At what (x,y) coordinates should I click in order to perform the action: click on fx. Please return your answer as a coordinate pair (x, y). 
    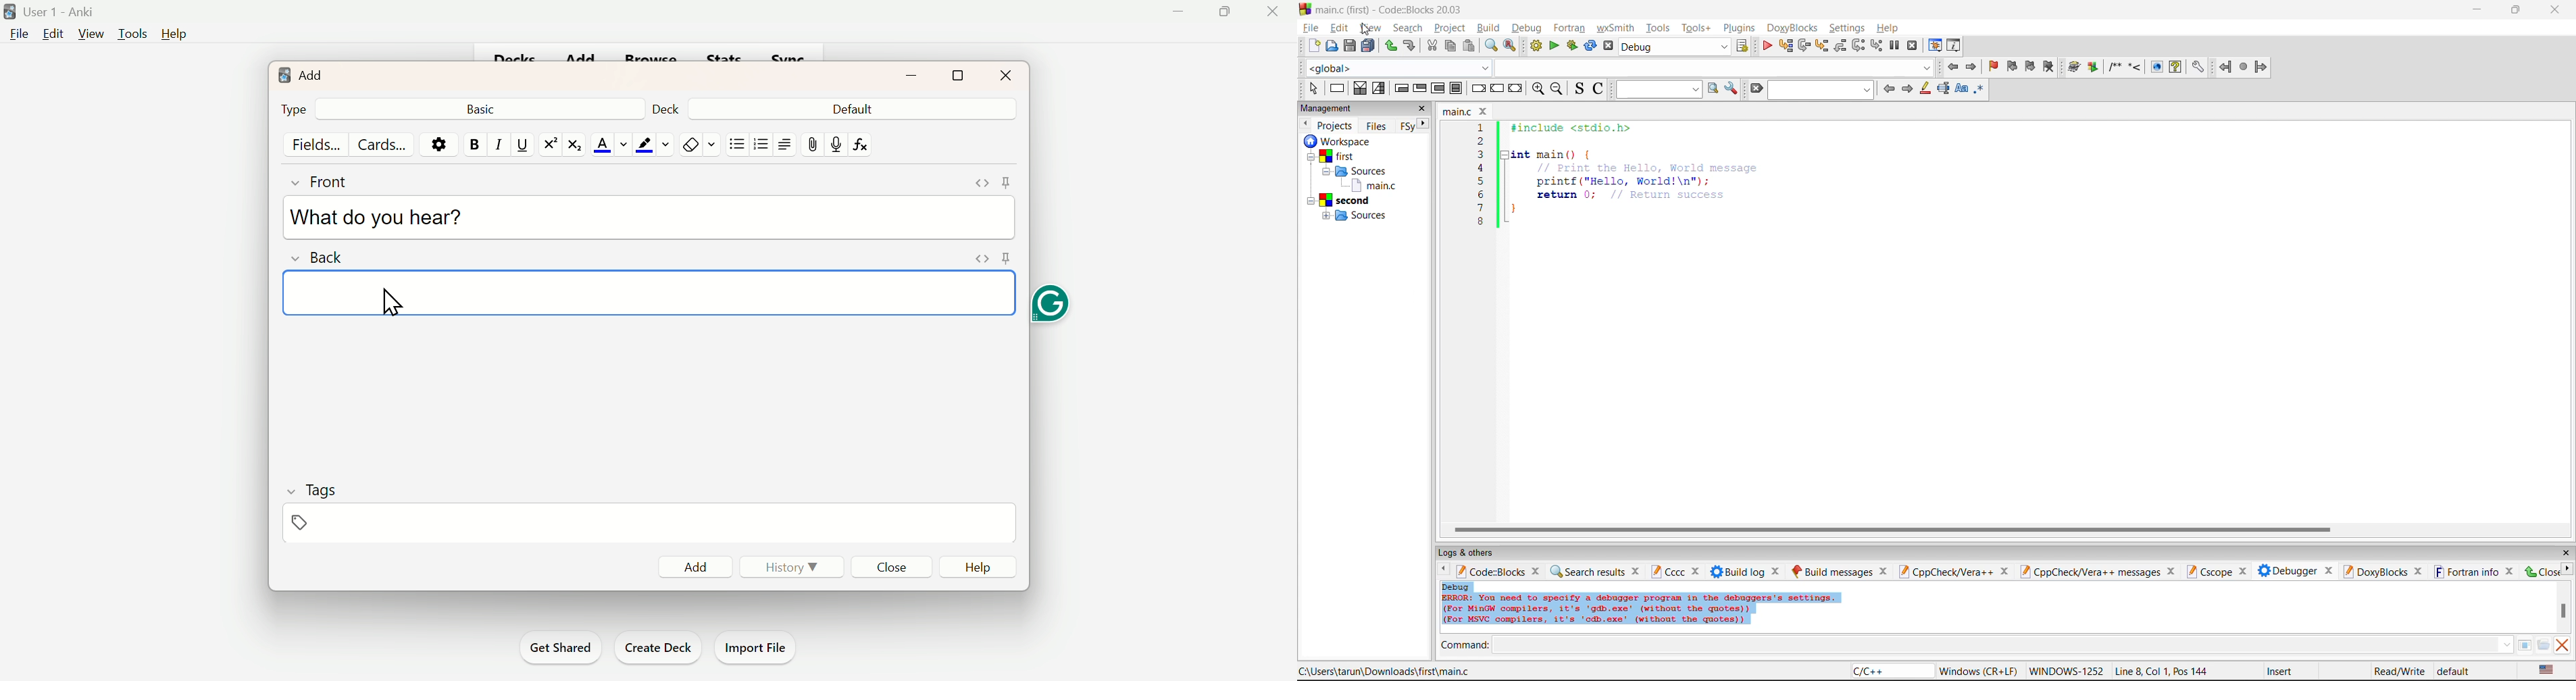
    Looking at the image, I should click on (865, 144).